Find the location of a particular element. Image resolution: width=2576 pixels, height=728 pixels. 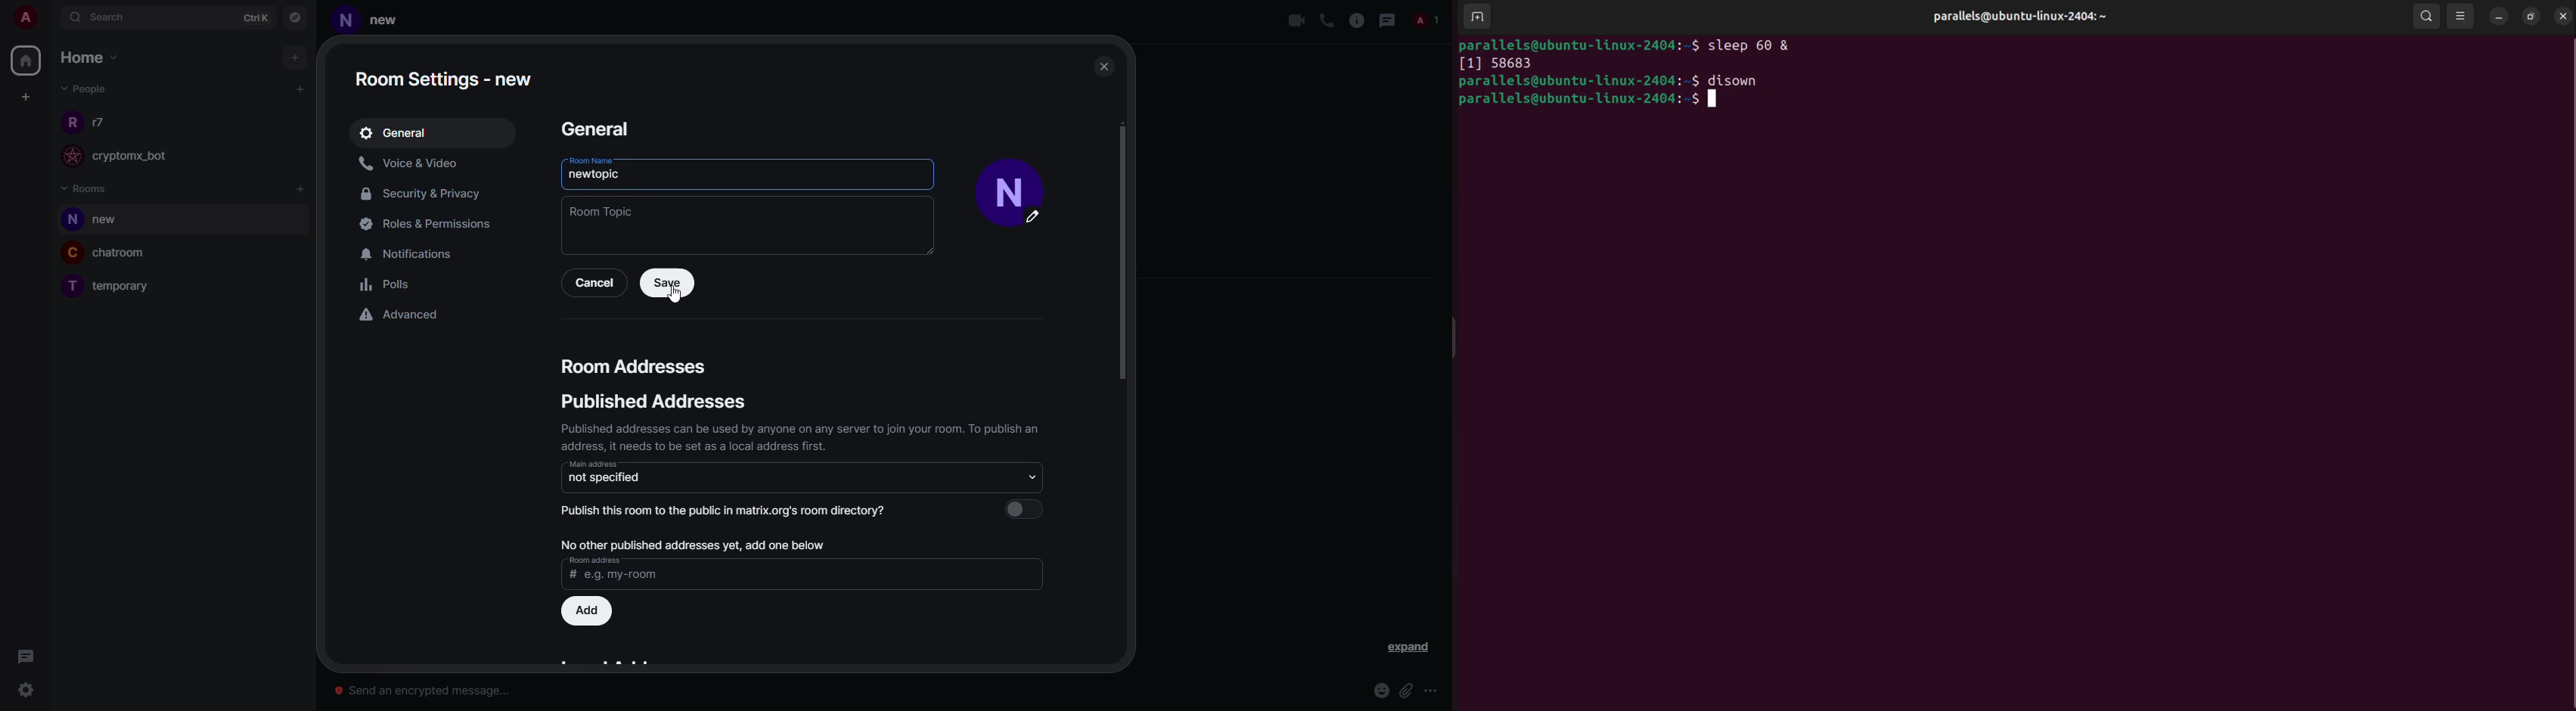

room topic is located at coordinates (602, 211).